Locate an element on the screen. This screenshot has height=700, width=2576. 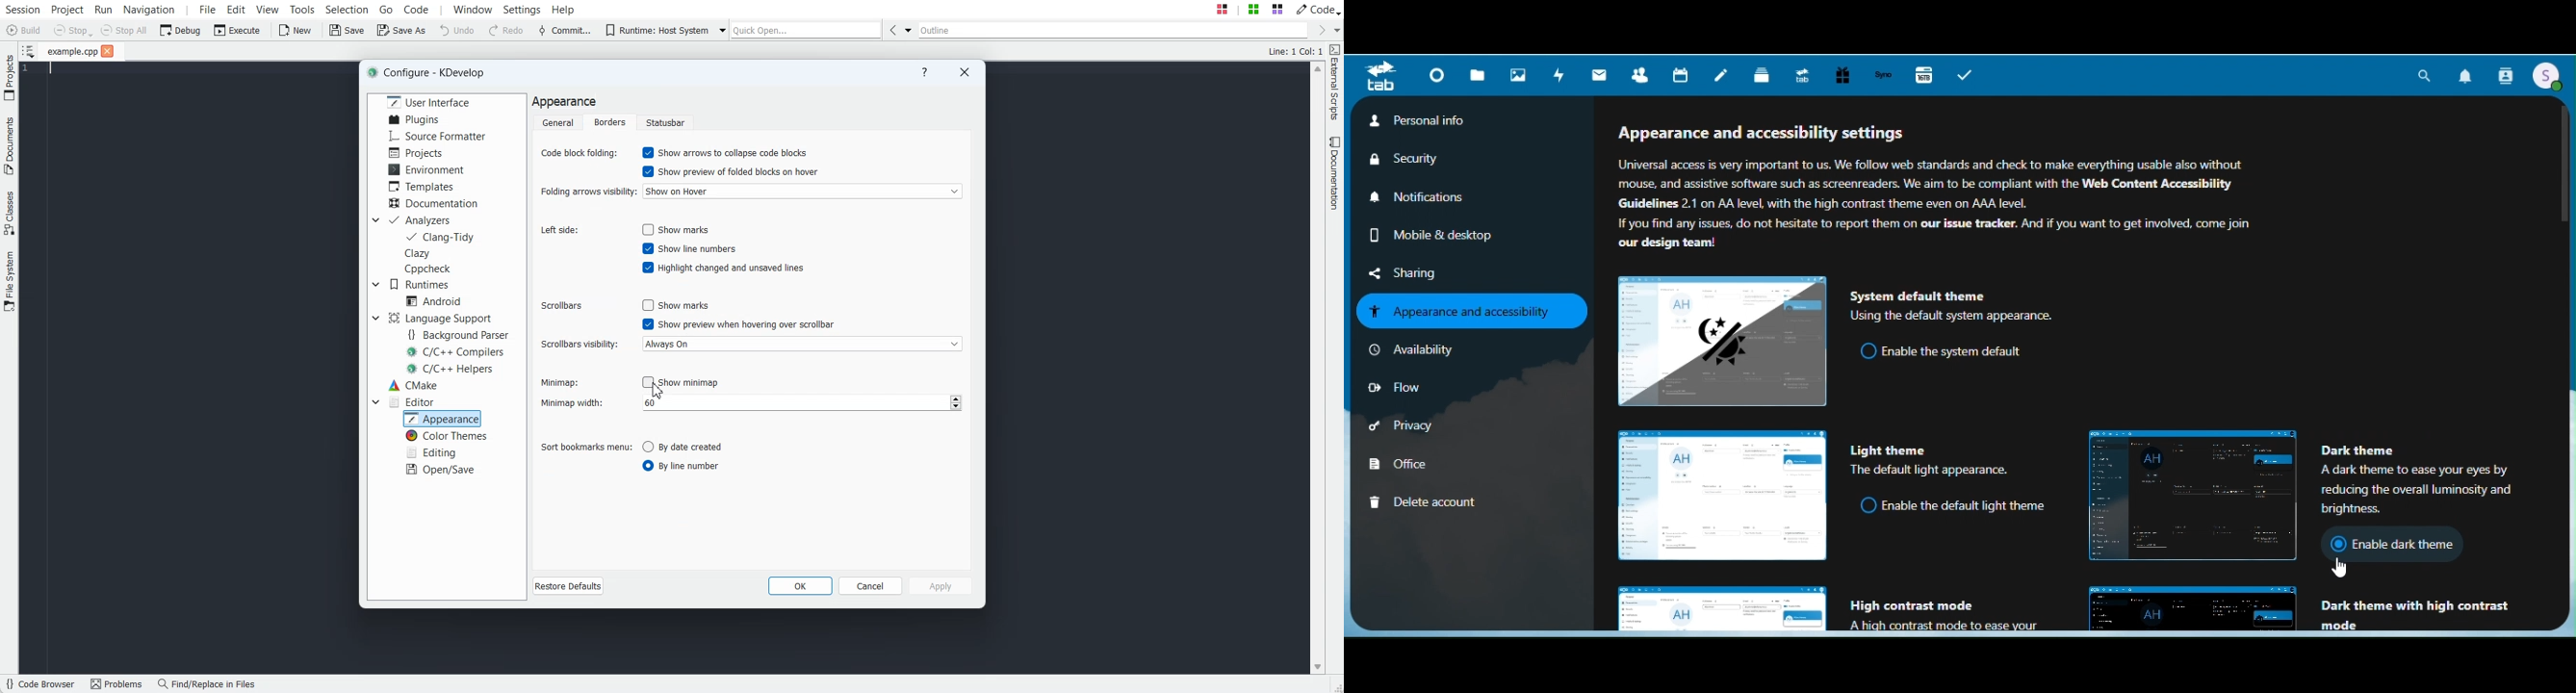
Security is located at coordinates (1420, 159).